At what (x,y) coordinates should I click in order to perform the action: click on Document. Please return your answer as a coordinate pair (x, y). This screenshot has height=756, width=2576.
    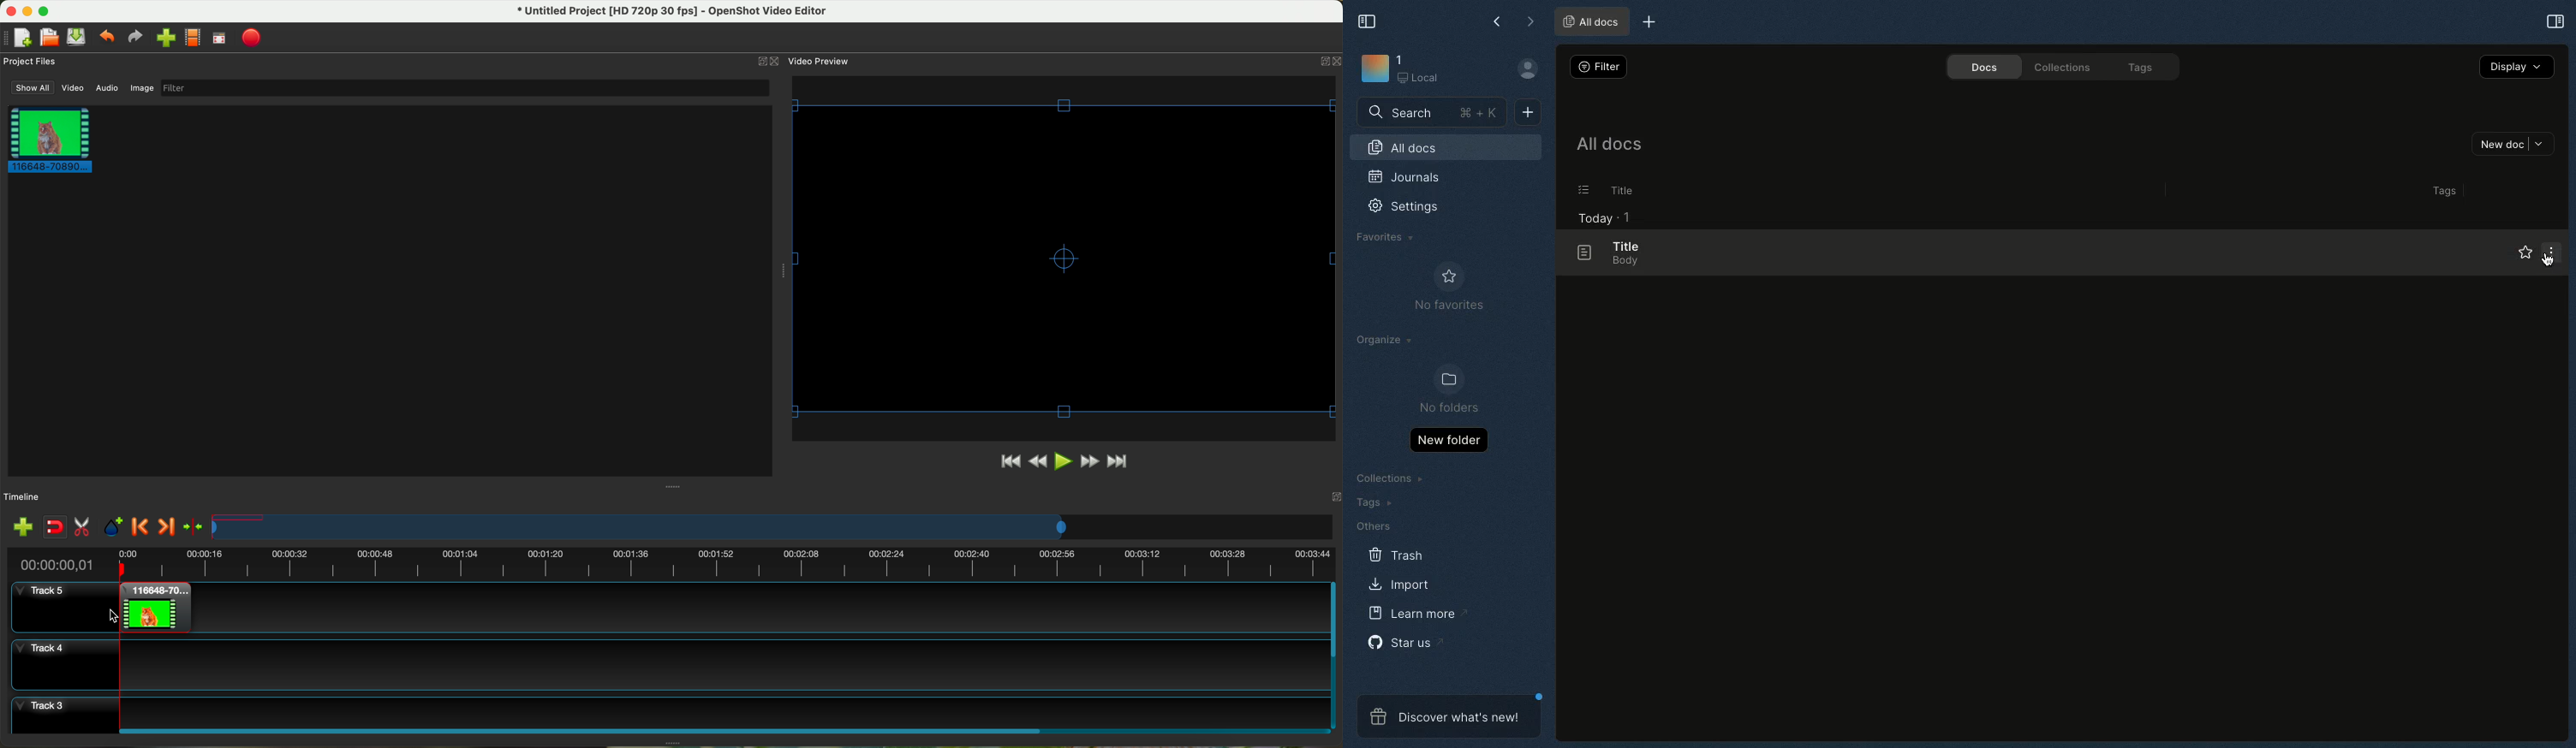
    Looking at the image, I should click on (1577, 253).